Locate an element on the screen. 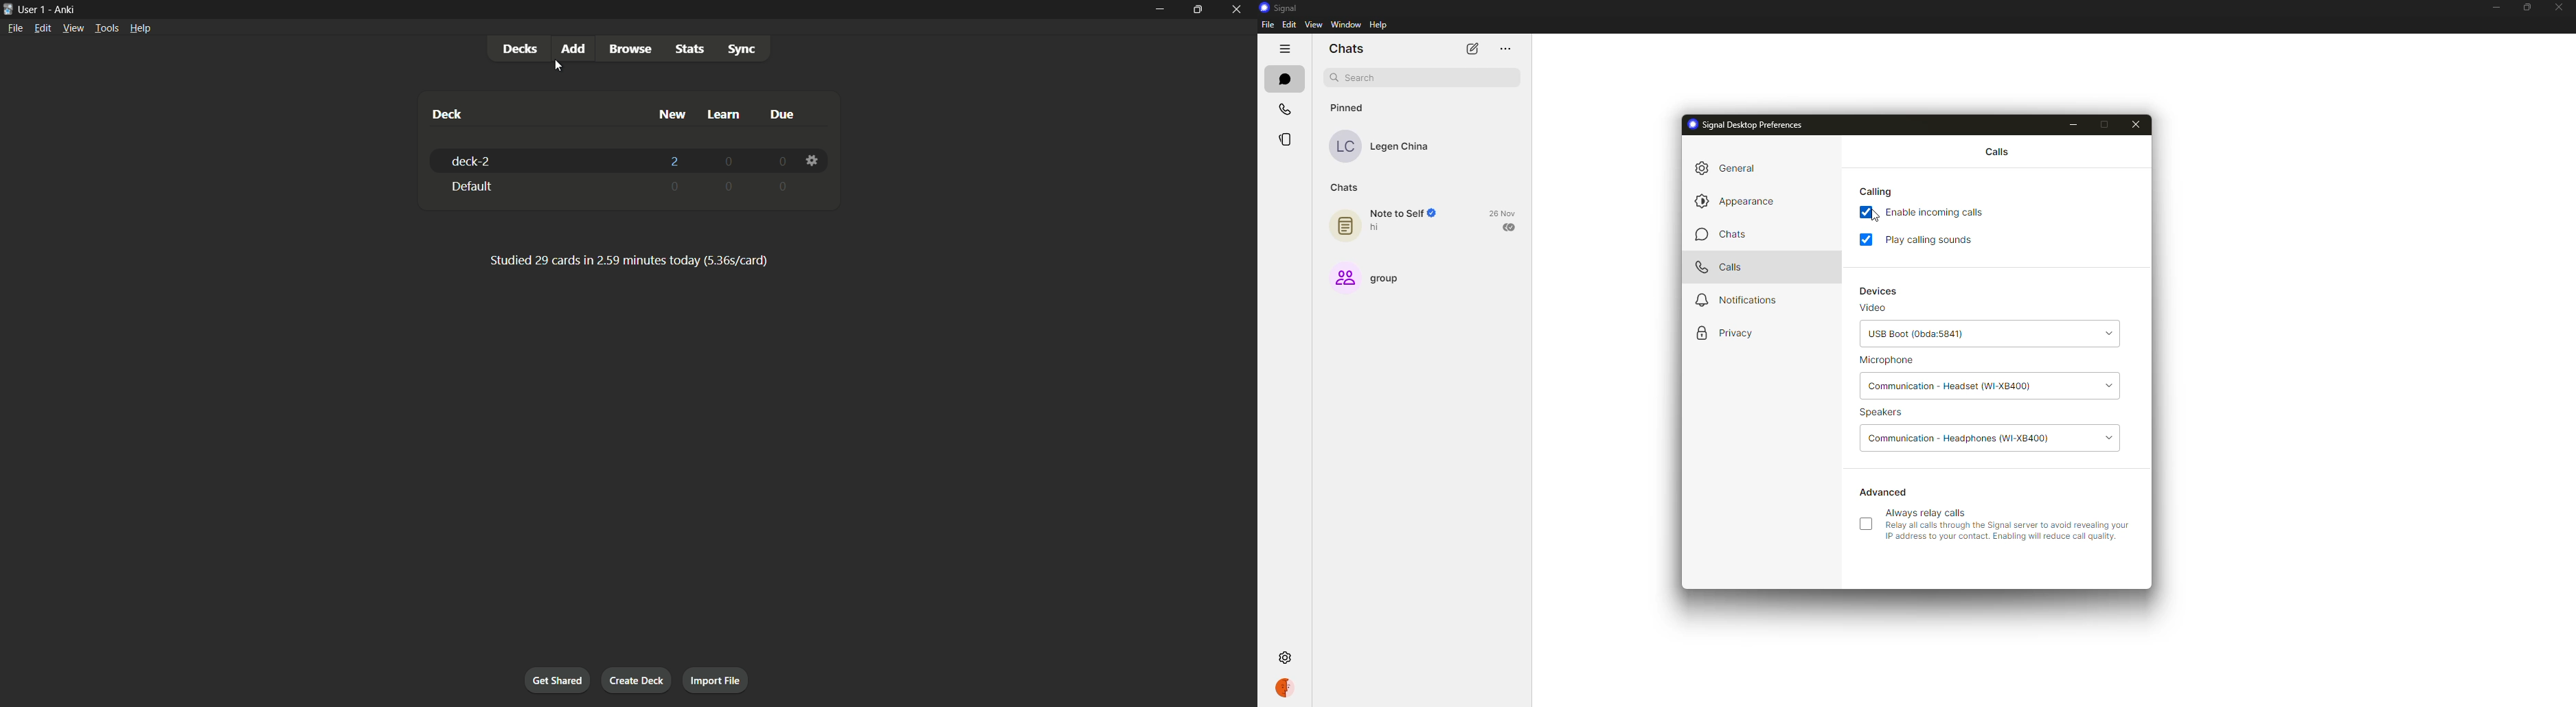 The width and height of the screenshot is (2576, 728). date is located at coordinates (1502, 213).